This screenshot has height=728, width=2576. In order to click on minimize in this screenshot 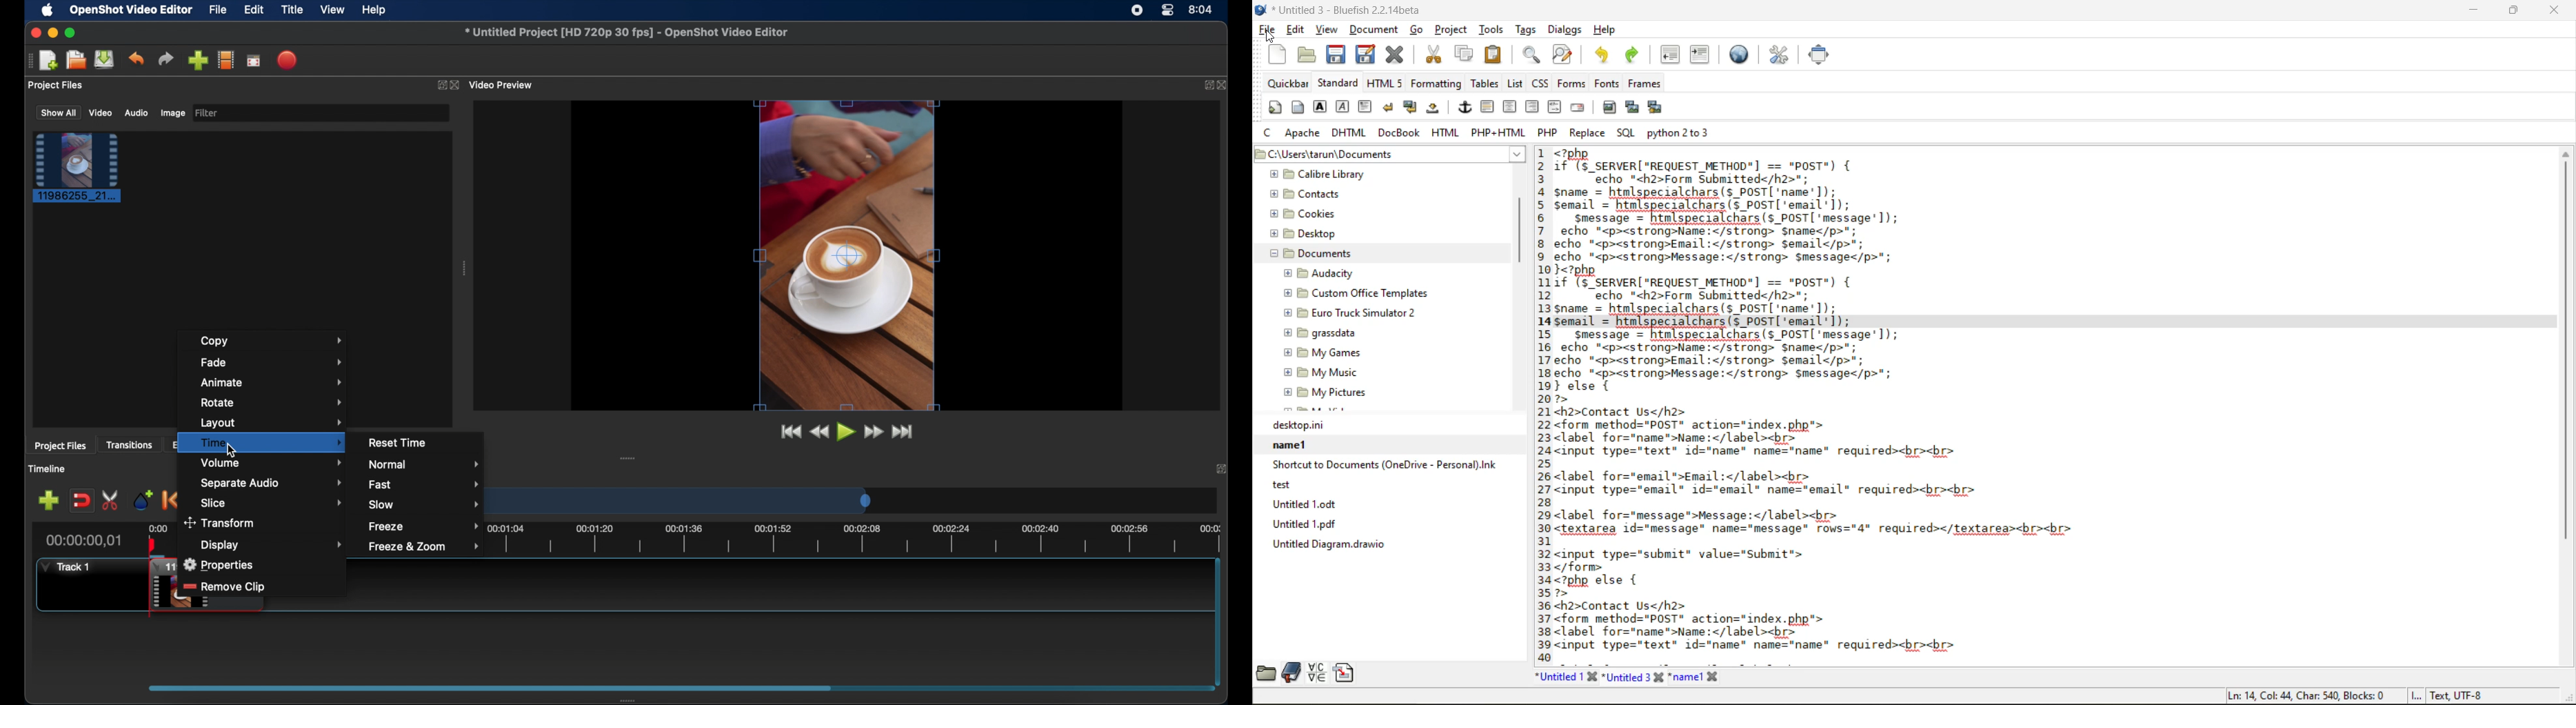, I will do `click(2471, 10)`.